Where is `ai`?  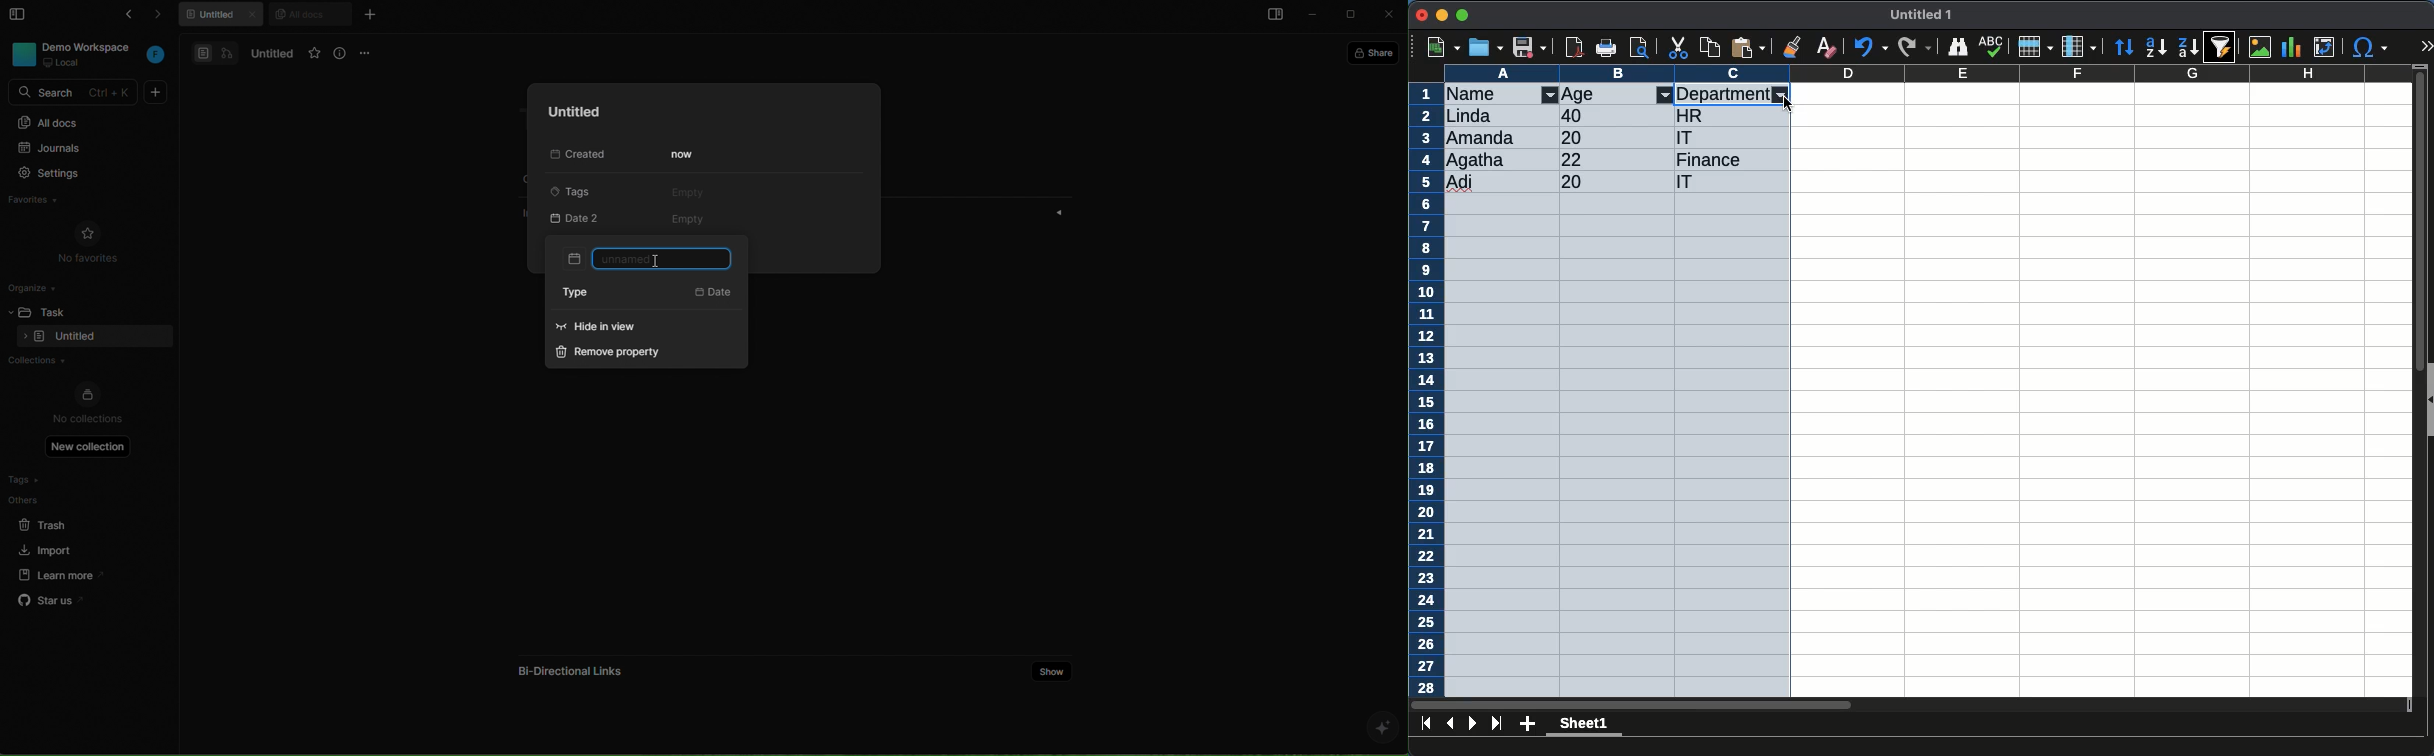 ai is located at coordinates (1382, 727).